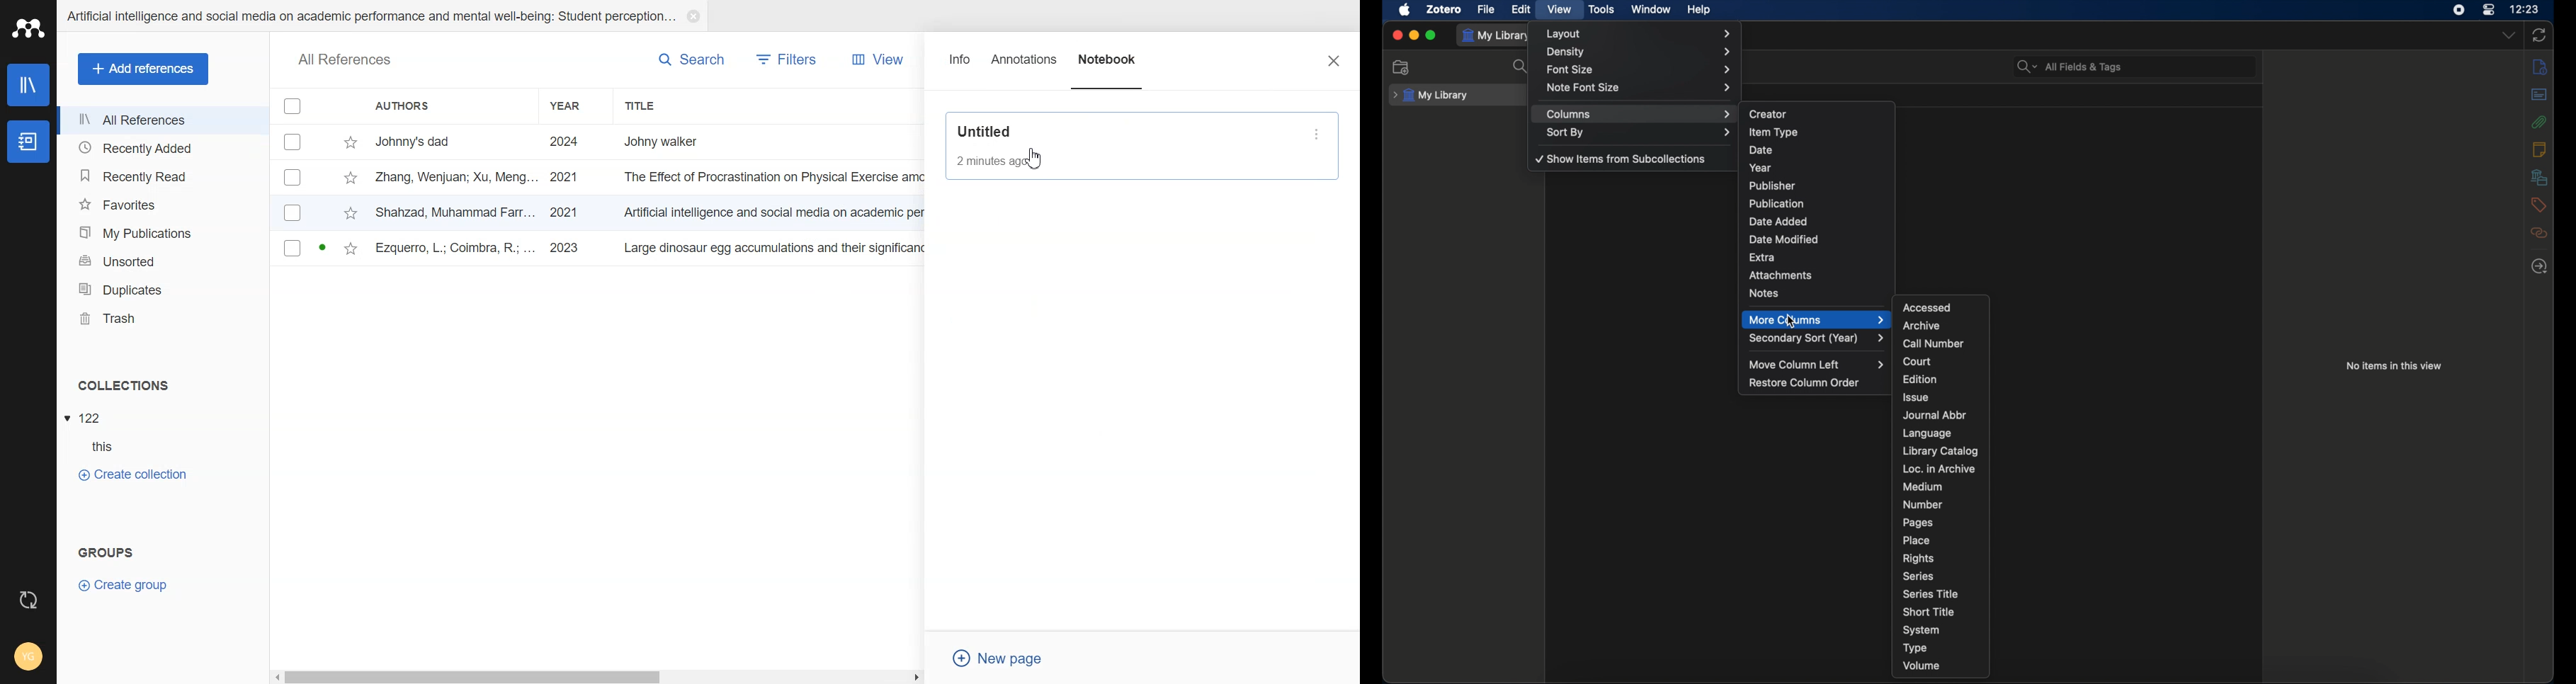  Describe the element at coordinates (163, 261) in the screenshot. I see `Unsorted` at that location.